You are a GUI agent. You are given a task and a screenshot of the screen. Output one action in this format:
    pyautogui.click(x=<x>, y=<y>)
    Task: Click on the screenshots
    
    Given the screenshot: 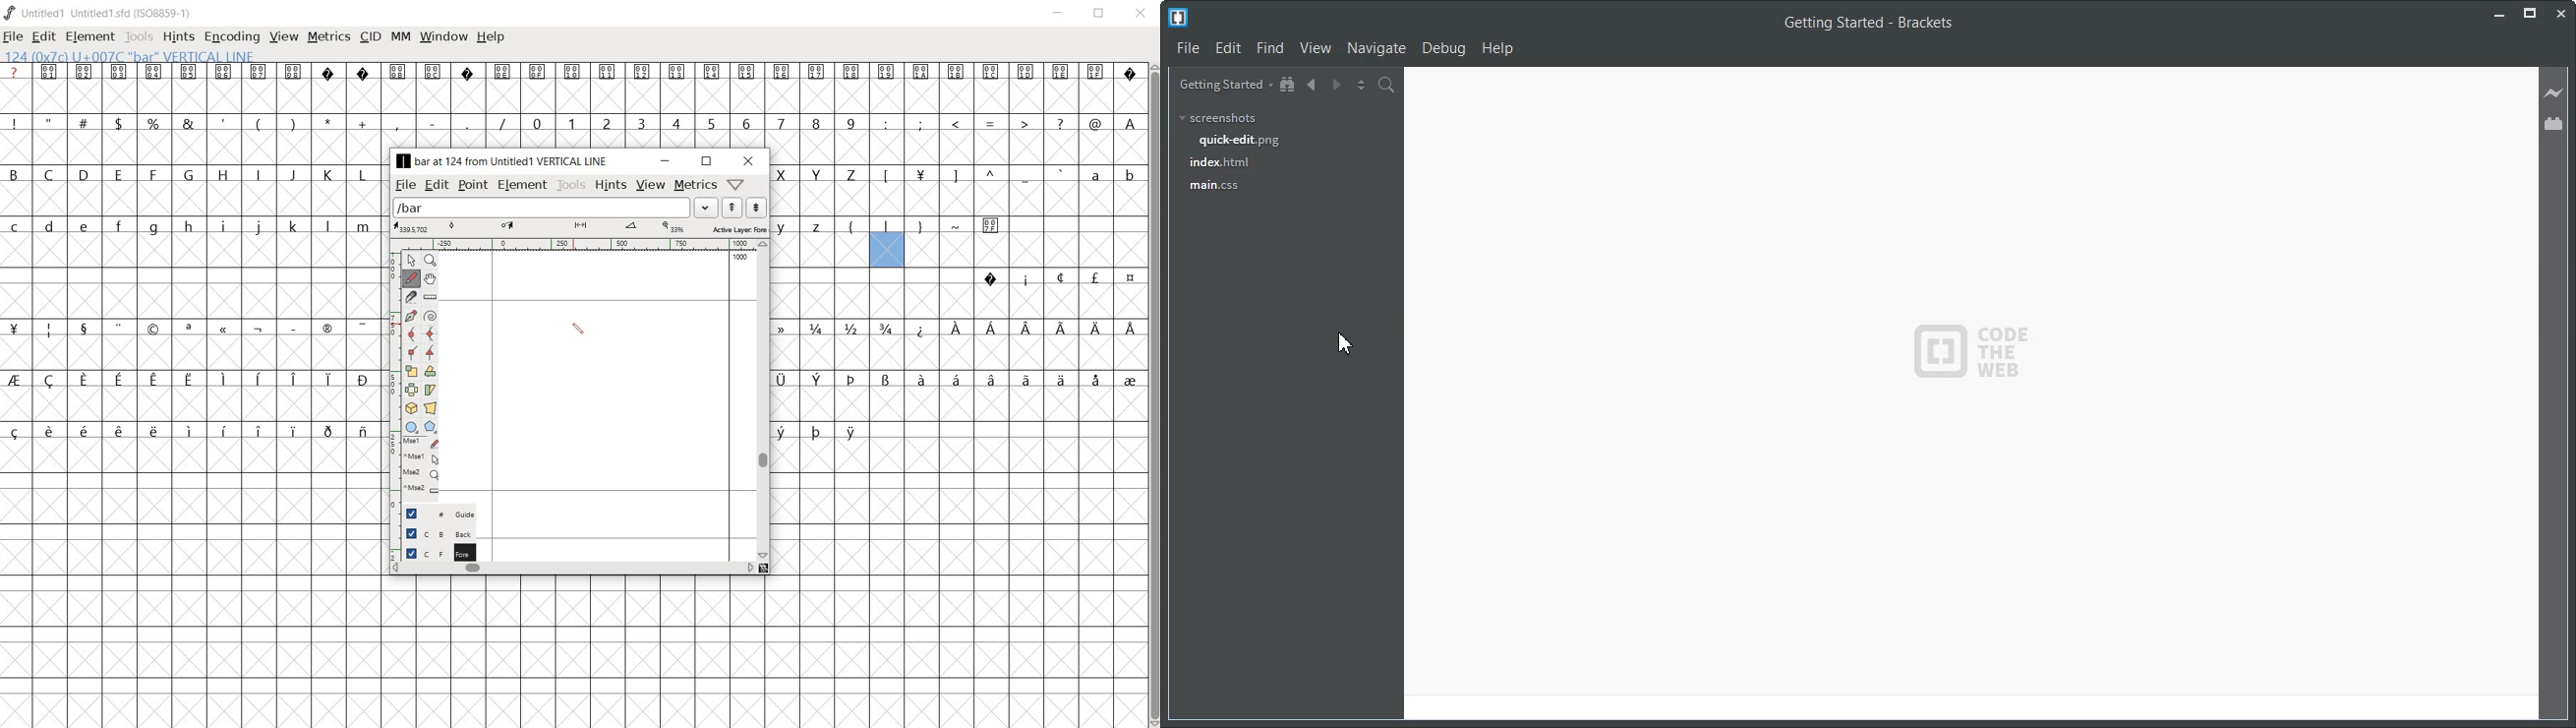 What is the action you would take?
    pyautogui.click(x=1218, y=119)
    